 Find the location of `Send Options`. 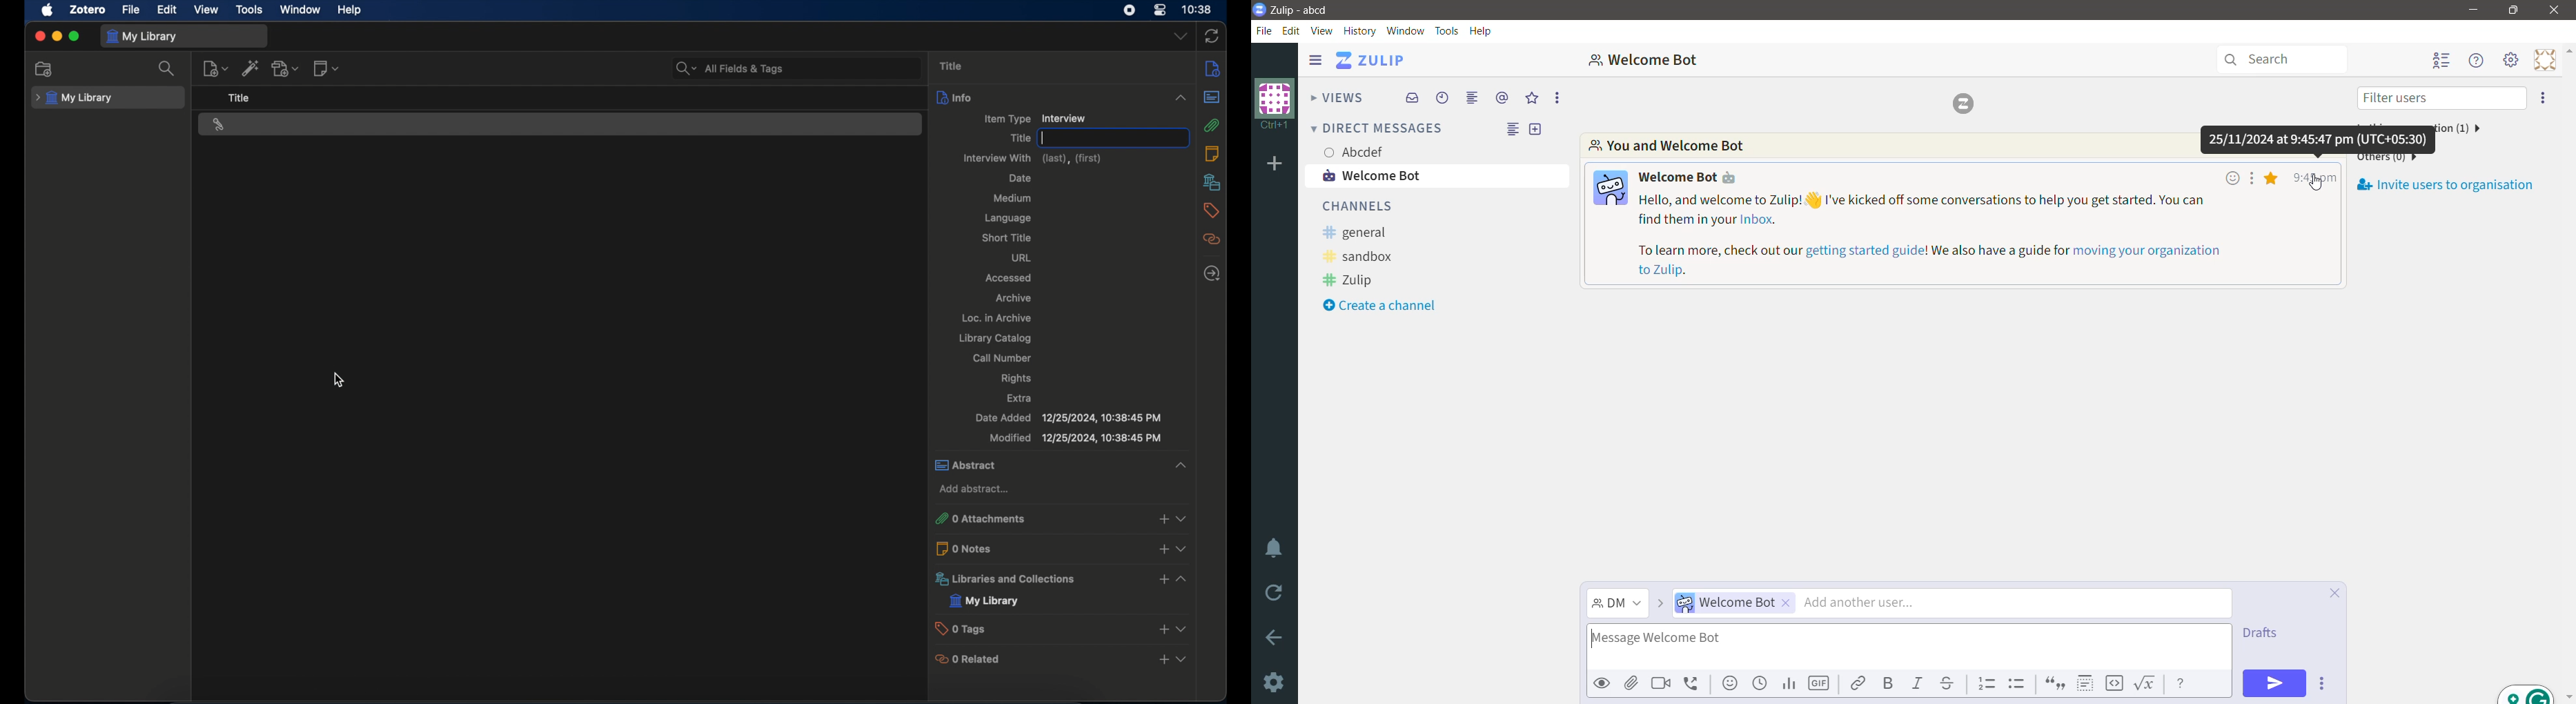

Send Options is located at coordinates (2325, 683).